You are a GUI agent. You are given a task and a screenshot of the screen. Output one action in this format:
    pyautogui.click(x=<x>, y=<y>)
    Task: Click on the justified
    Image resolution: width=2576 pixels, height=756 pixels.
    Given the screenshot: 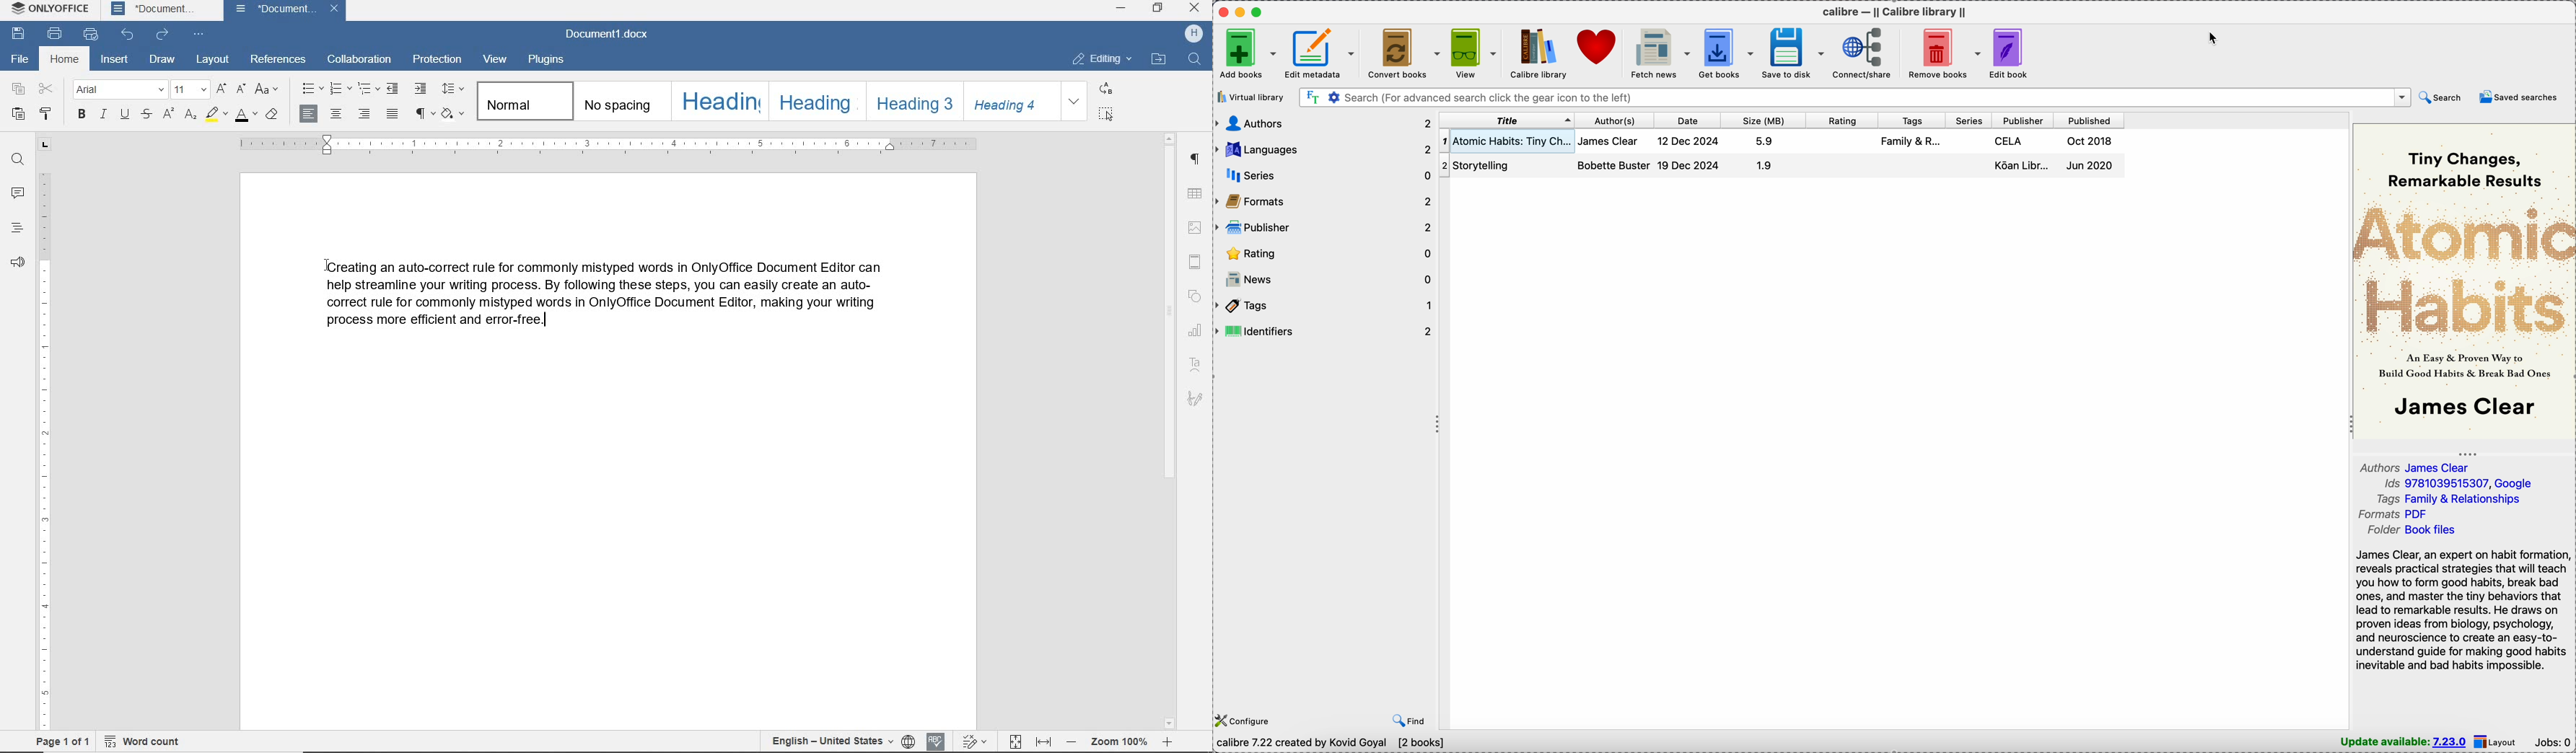 What is the action you would take?
    pyautogui.click(x=392, y=114)
    